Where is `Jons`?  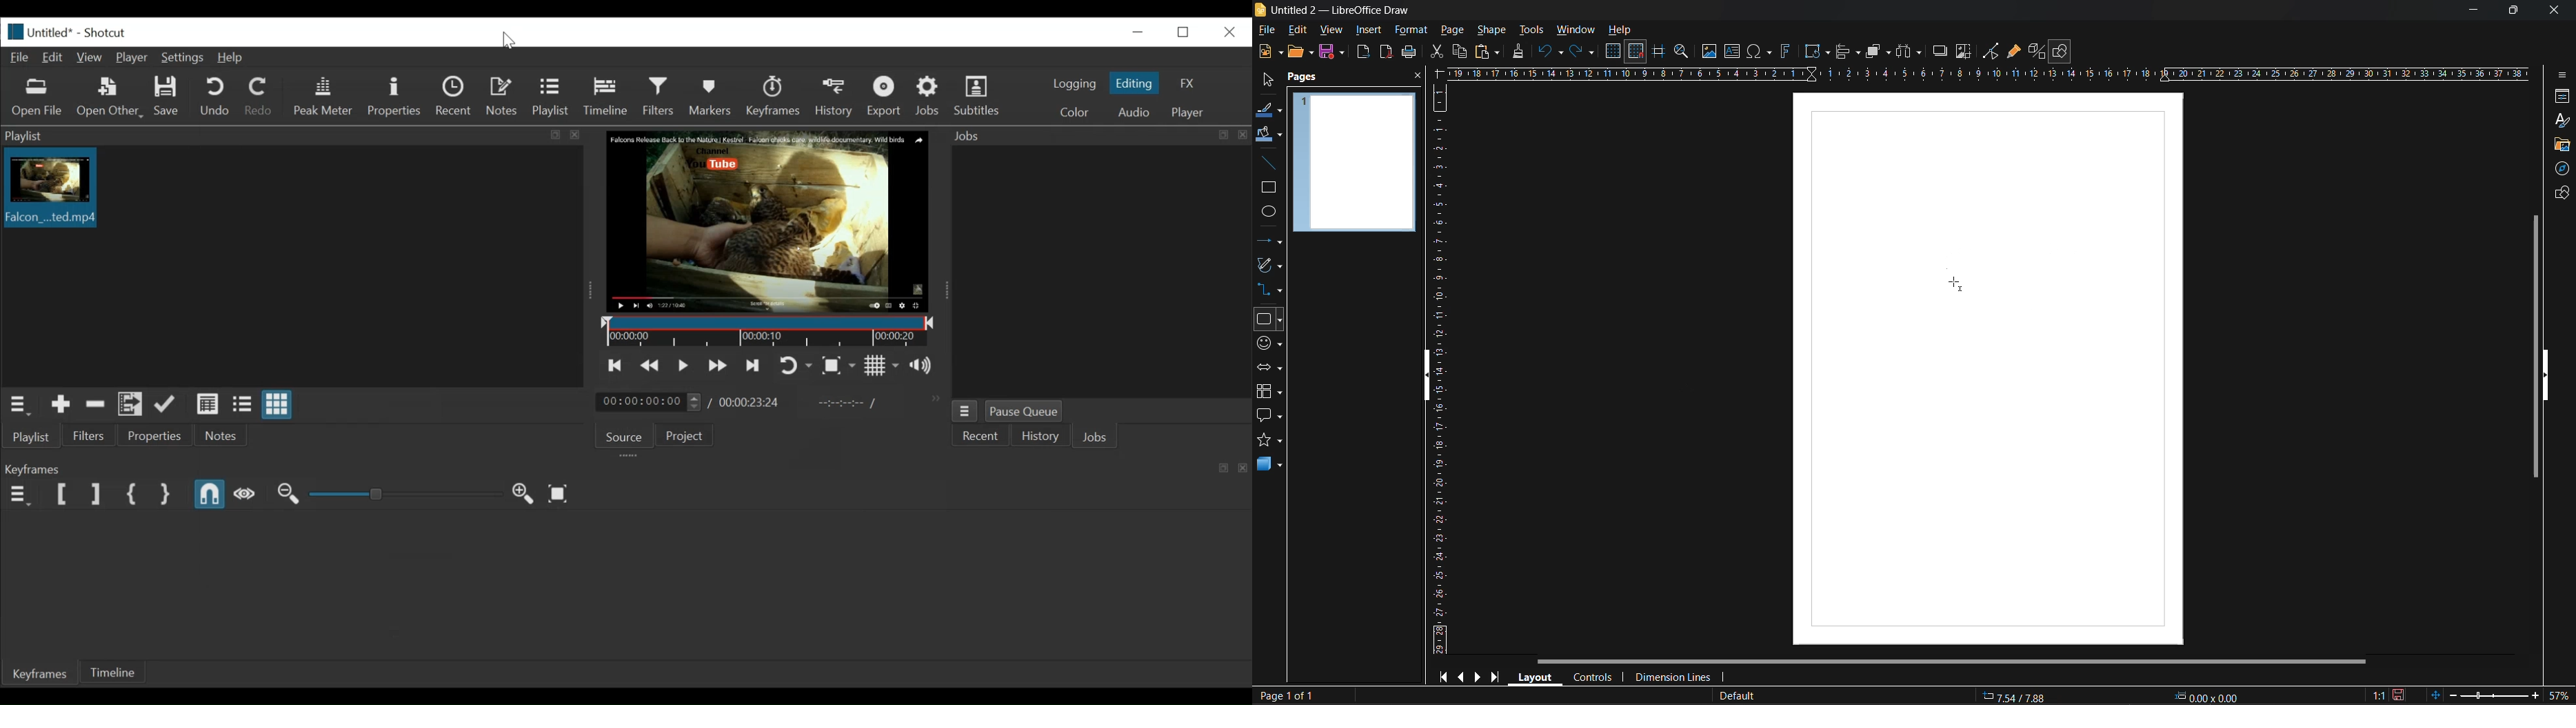 Jons is located at coordinates (1097, 438).